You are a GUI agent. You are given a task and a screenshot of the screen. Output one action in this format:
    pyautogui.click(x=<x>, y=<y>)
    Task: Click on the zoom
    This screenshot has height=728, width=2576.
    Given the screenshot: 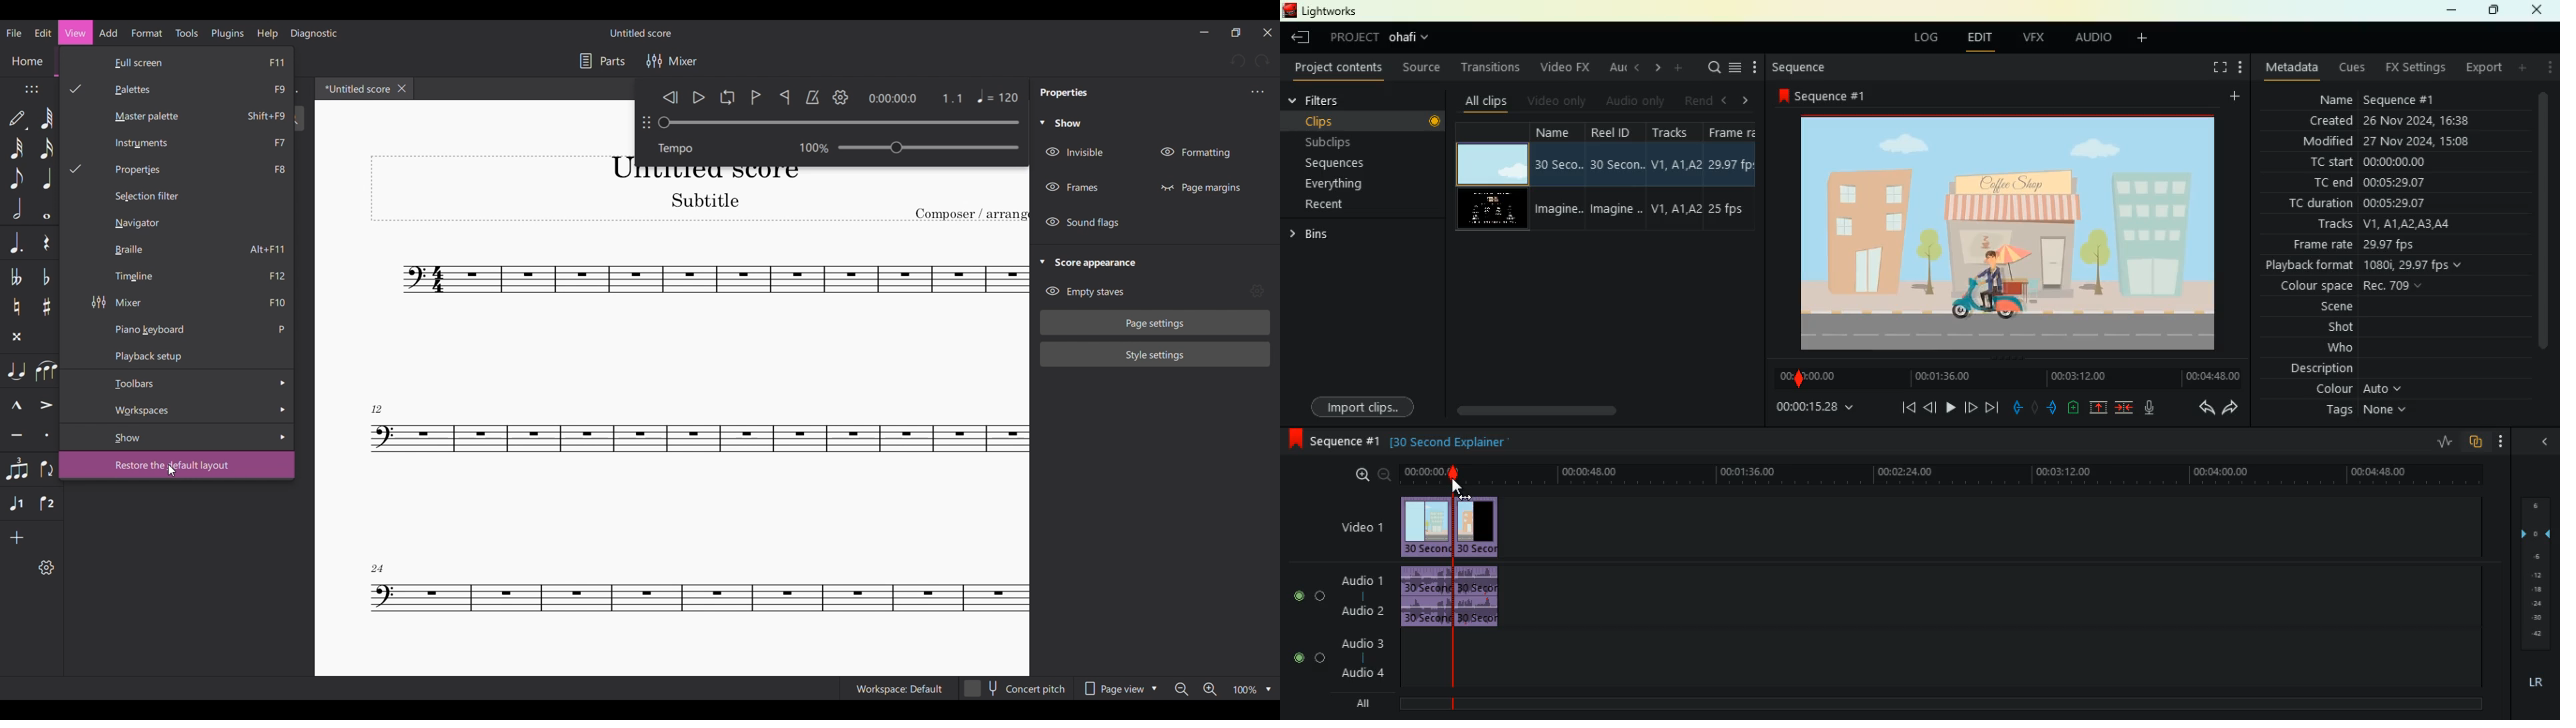 What is the action you would take?
    pyautogui.click(x=1366, y=474)
    